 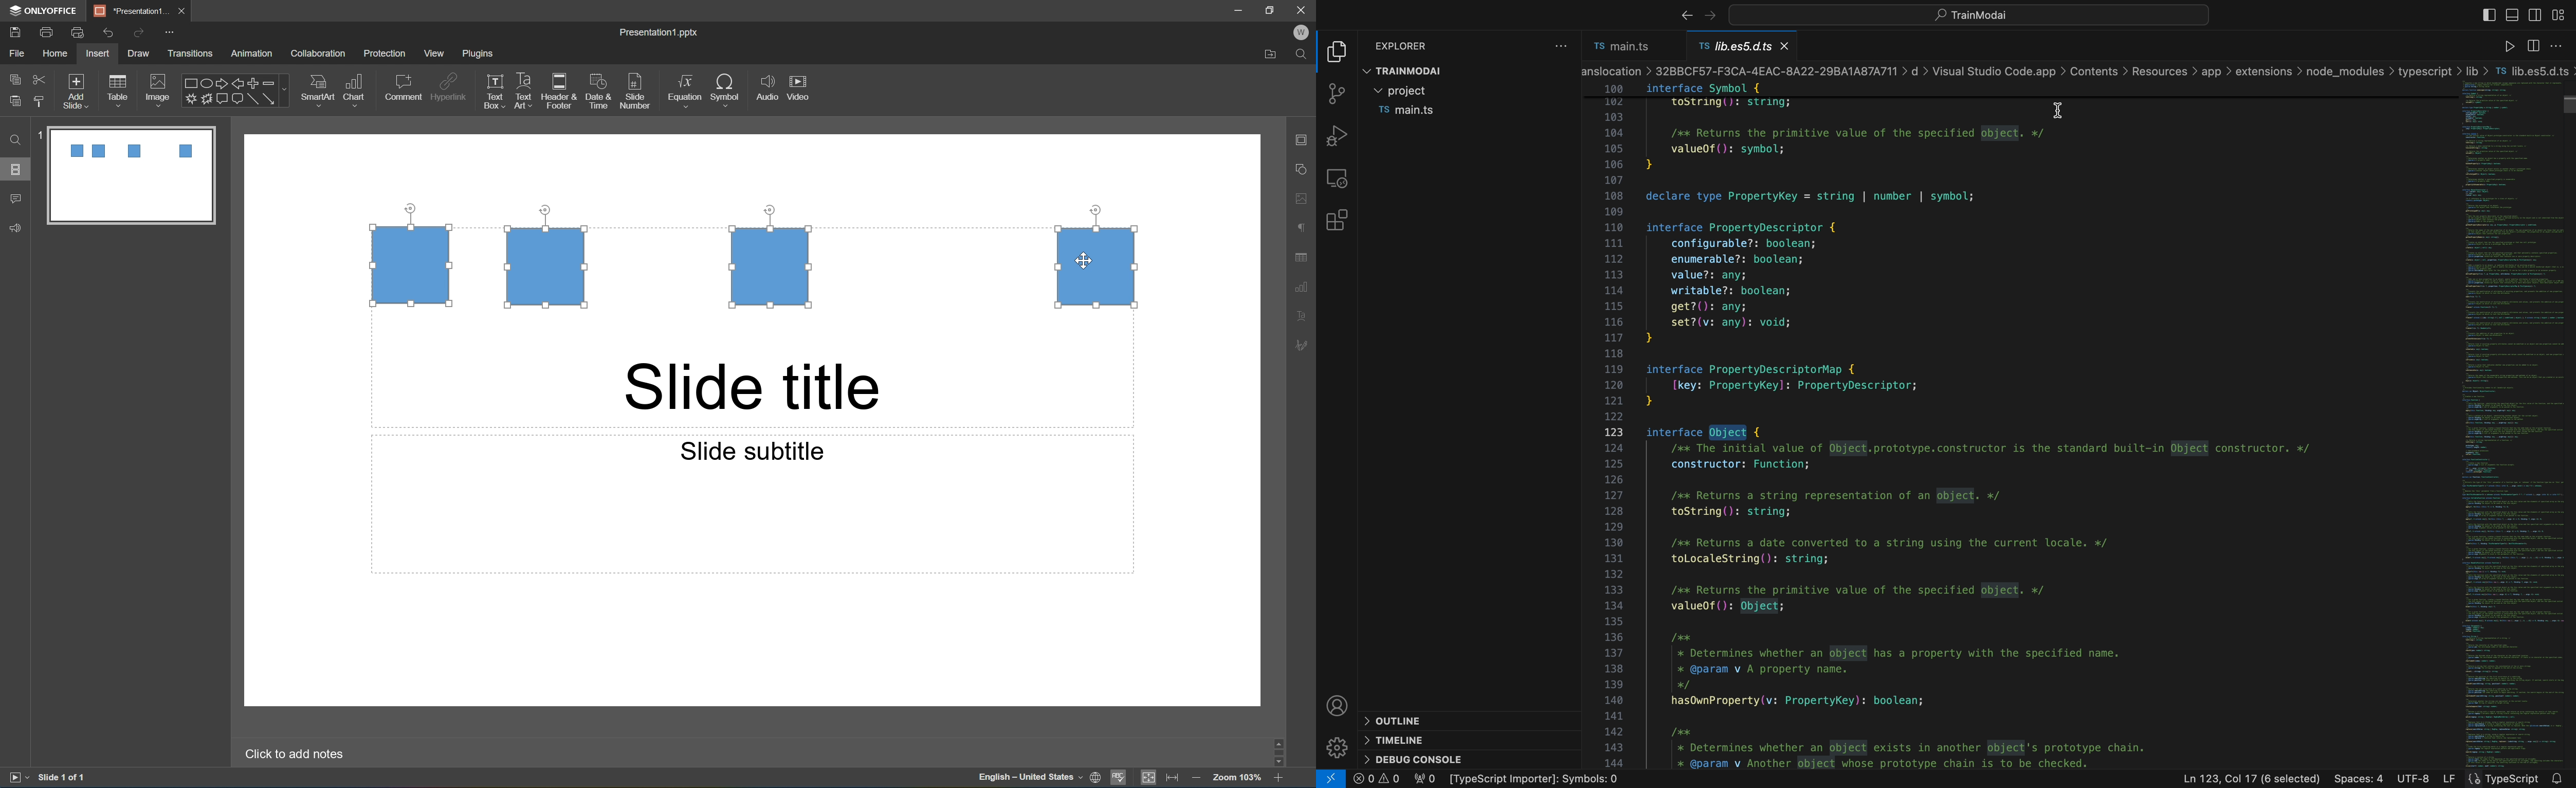 What do you see at coordinates (1197, 780) in the screenshot?
I see `zoom out` at bounding box center [1197, 780].